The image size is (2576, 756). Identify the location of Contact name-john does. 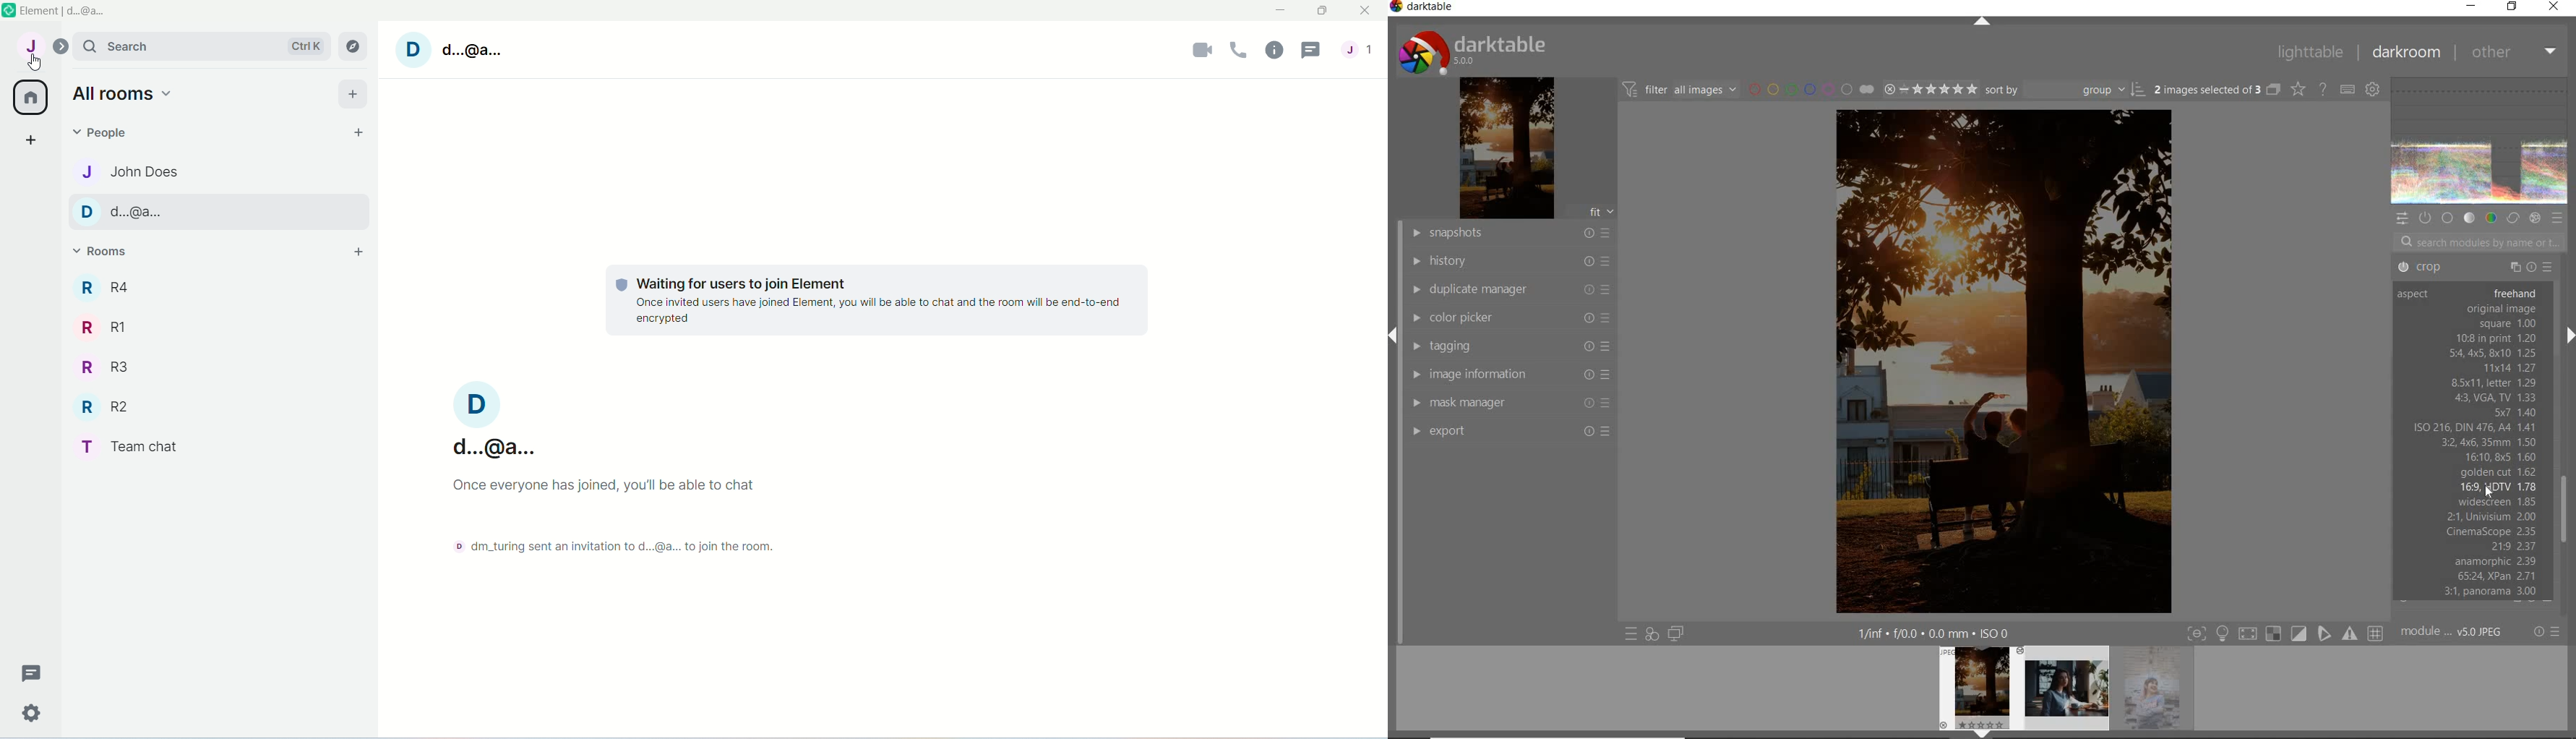
(133, 172).